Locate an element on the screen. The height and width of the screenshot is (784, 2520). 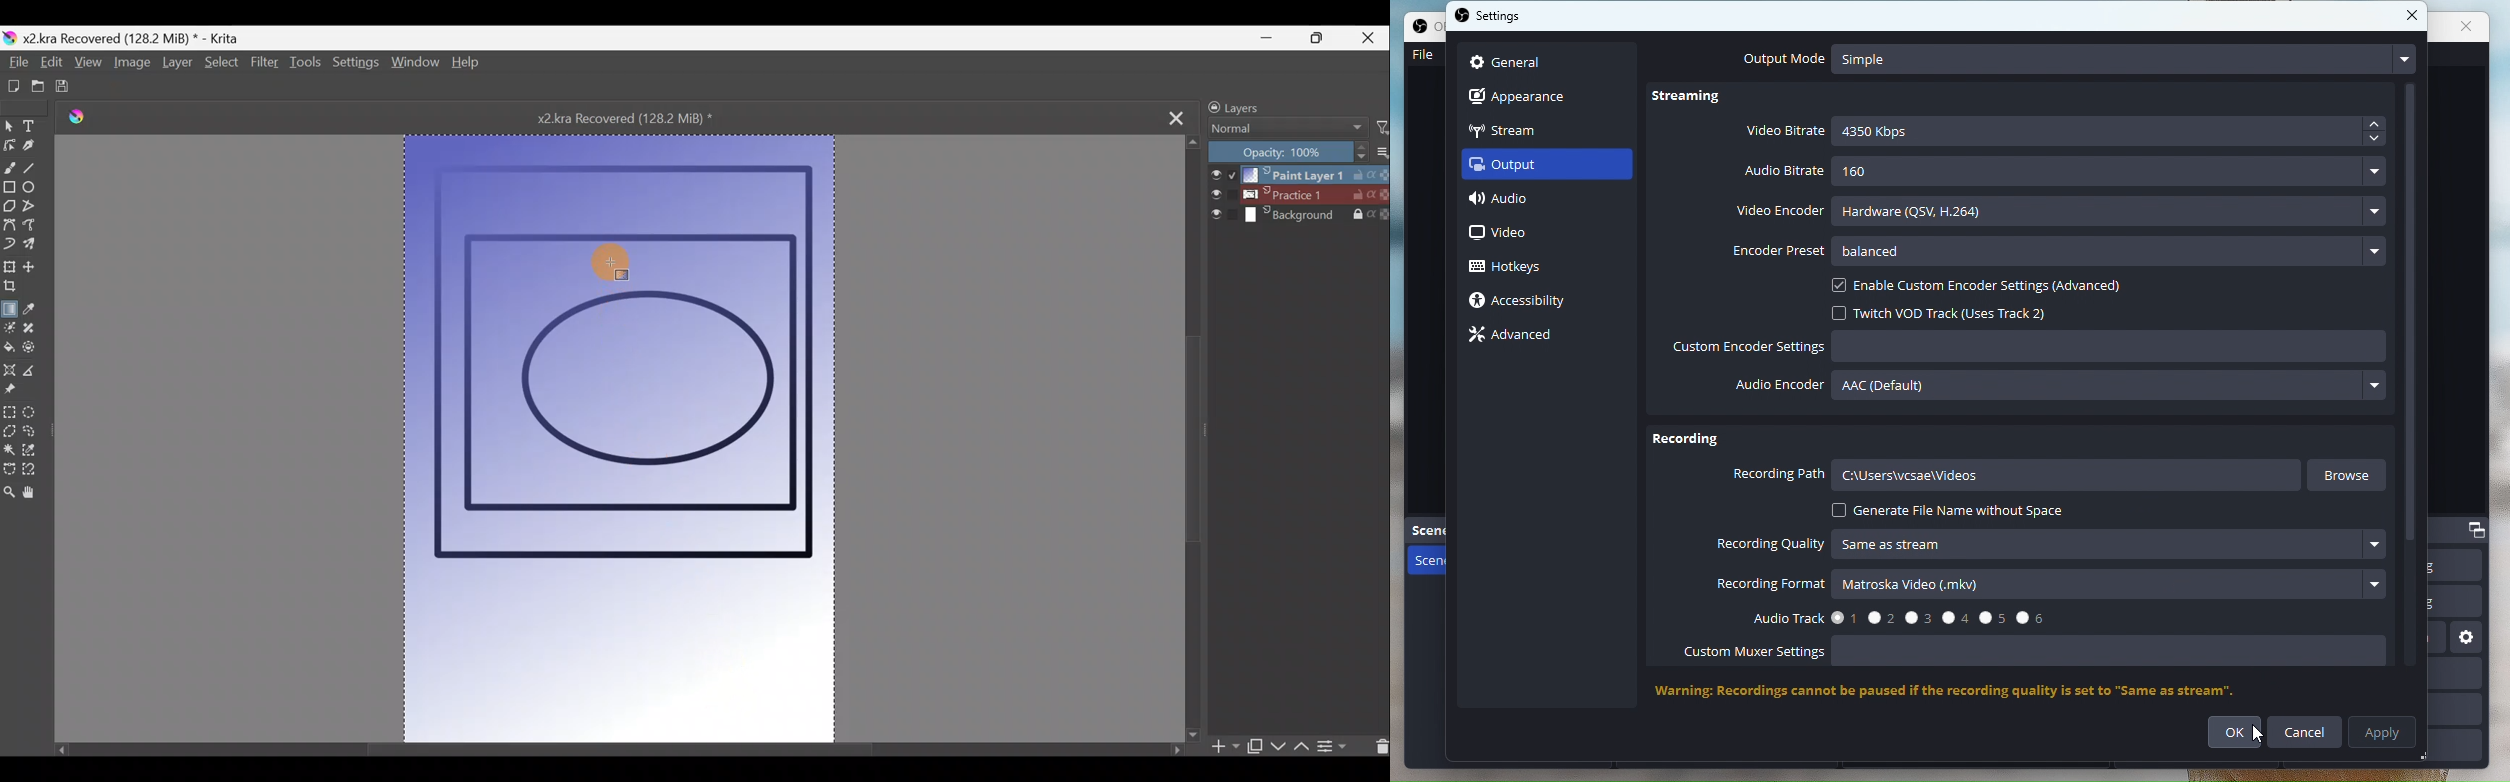
Warning is located at coordinates (1966, 692).